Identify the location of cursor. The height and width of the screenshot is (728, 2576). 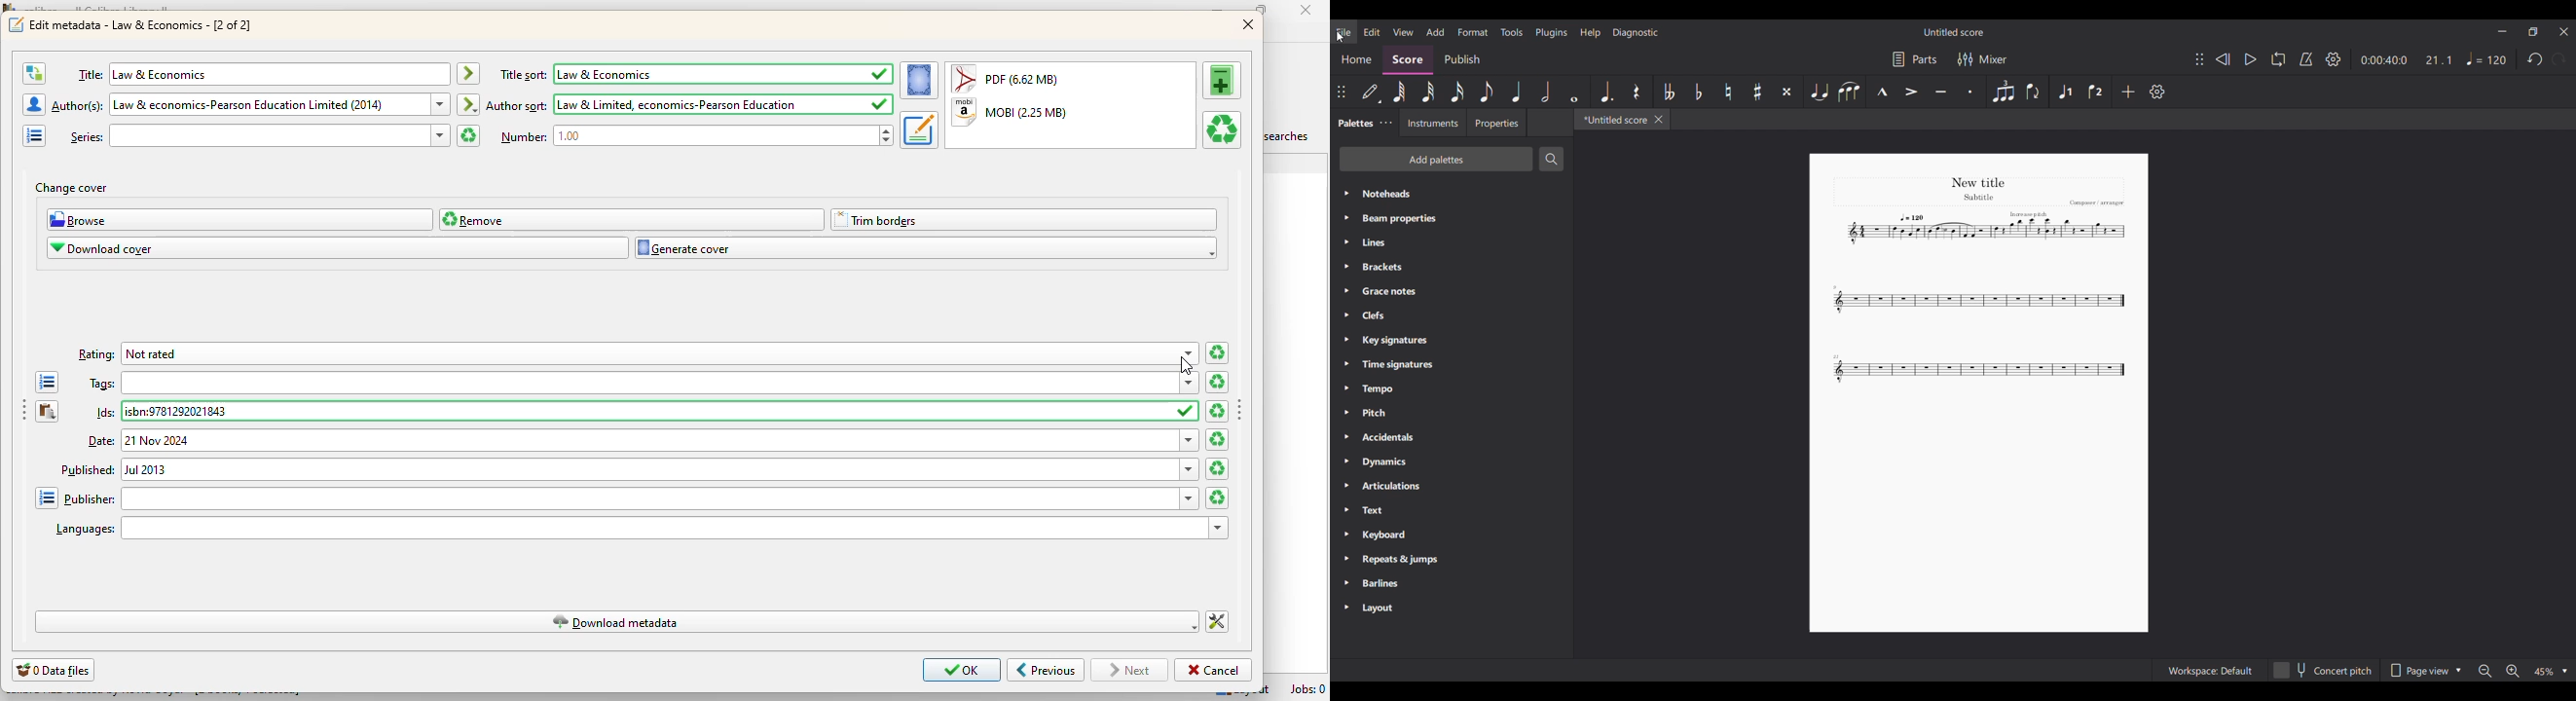
(1185, 364).